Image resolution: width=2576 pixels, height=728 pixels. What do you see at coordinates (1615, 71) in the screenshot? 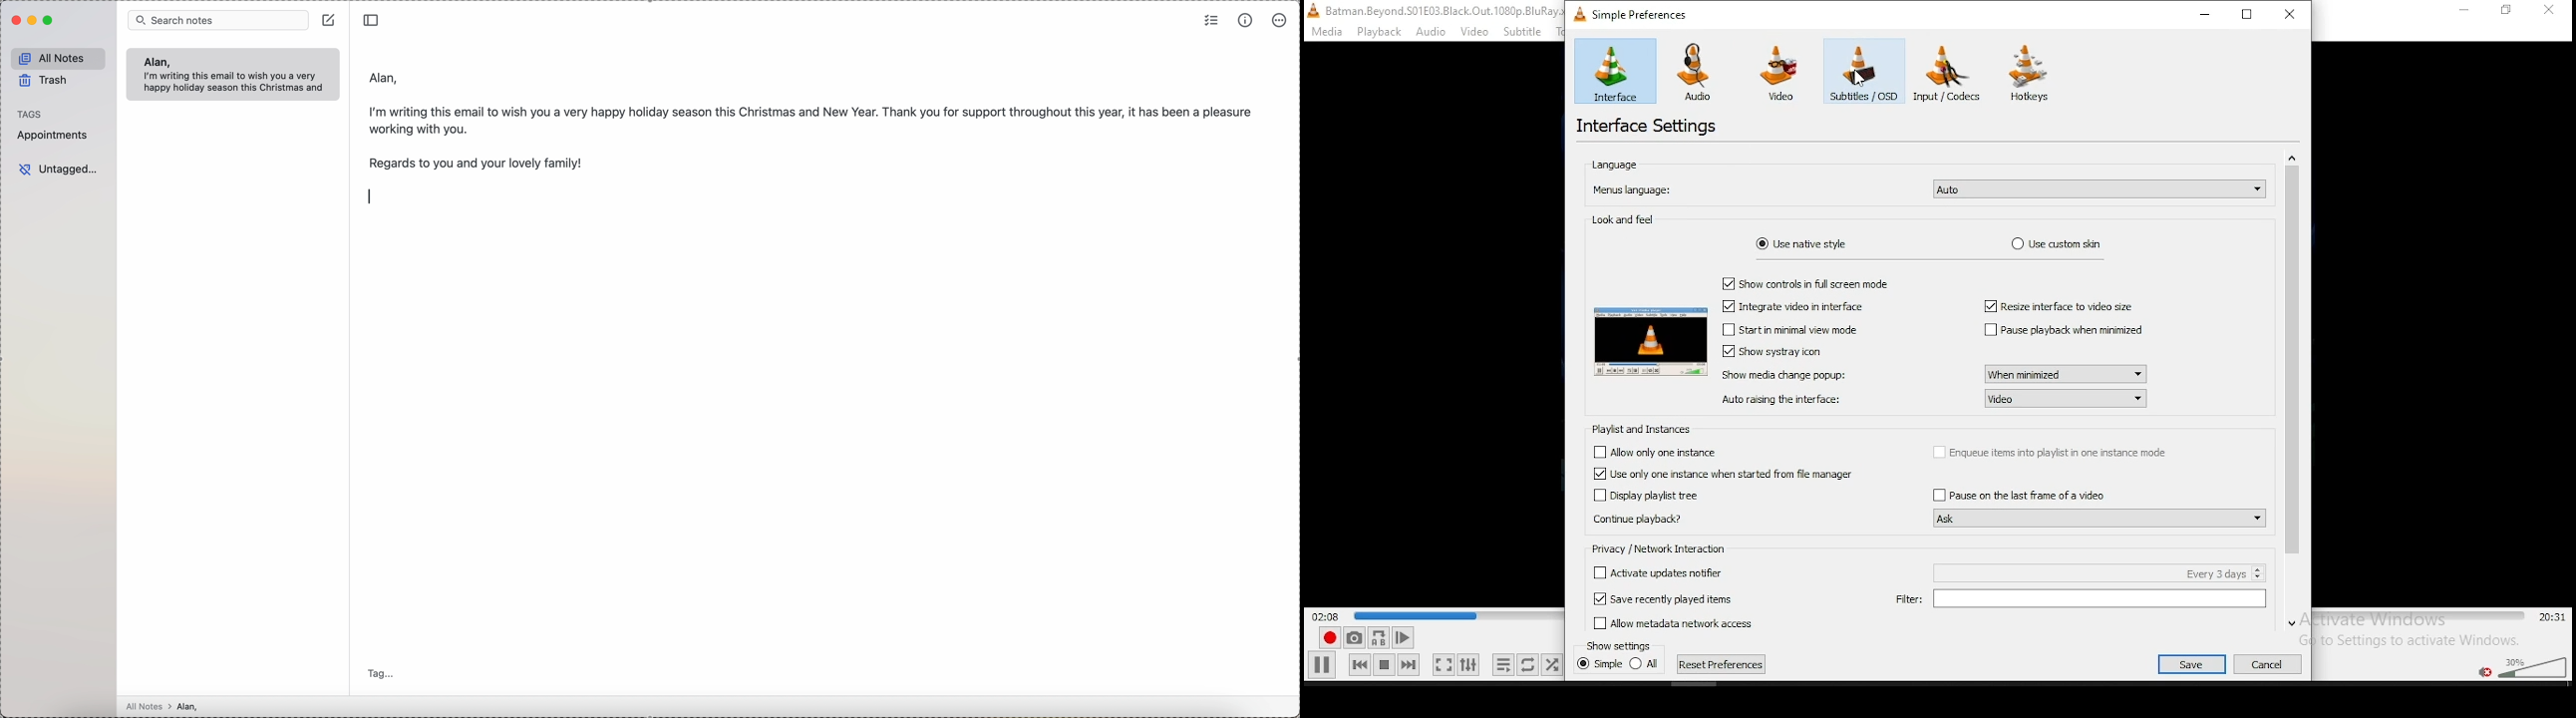
I see `interface` at bounding box center [1615, 71].